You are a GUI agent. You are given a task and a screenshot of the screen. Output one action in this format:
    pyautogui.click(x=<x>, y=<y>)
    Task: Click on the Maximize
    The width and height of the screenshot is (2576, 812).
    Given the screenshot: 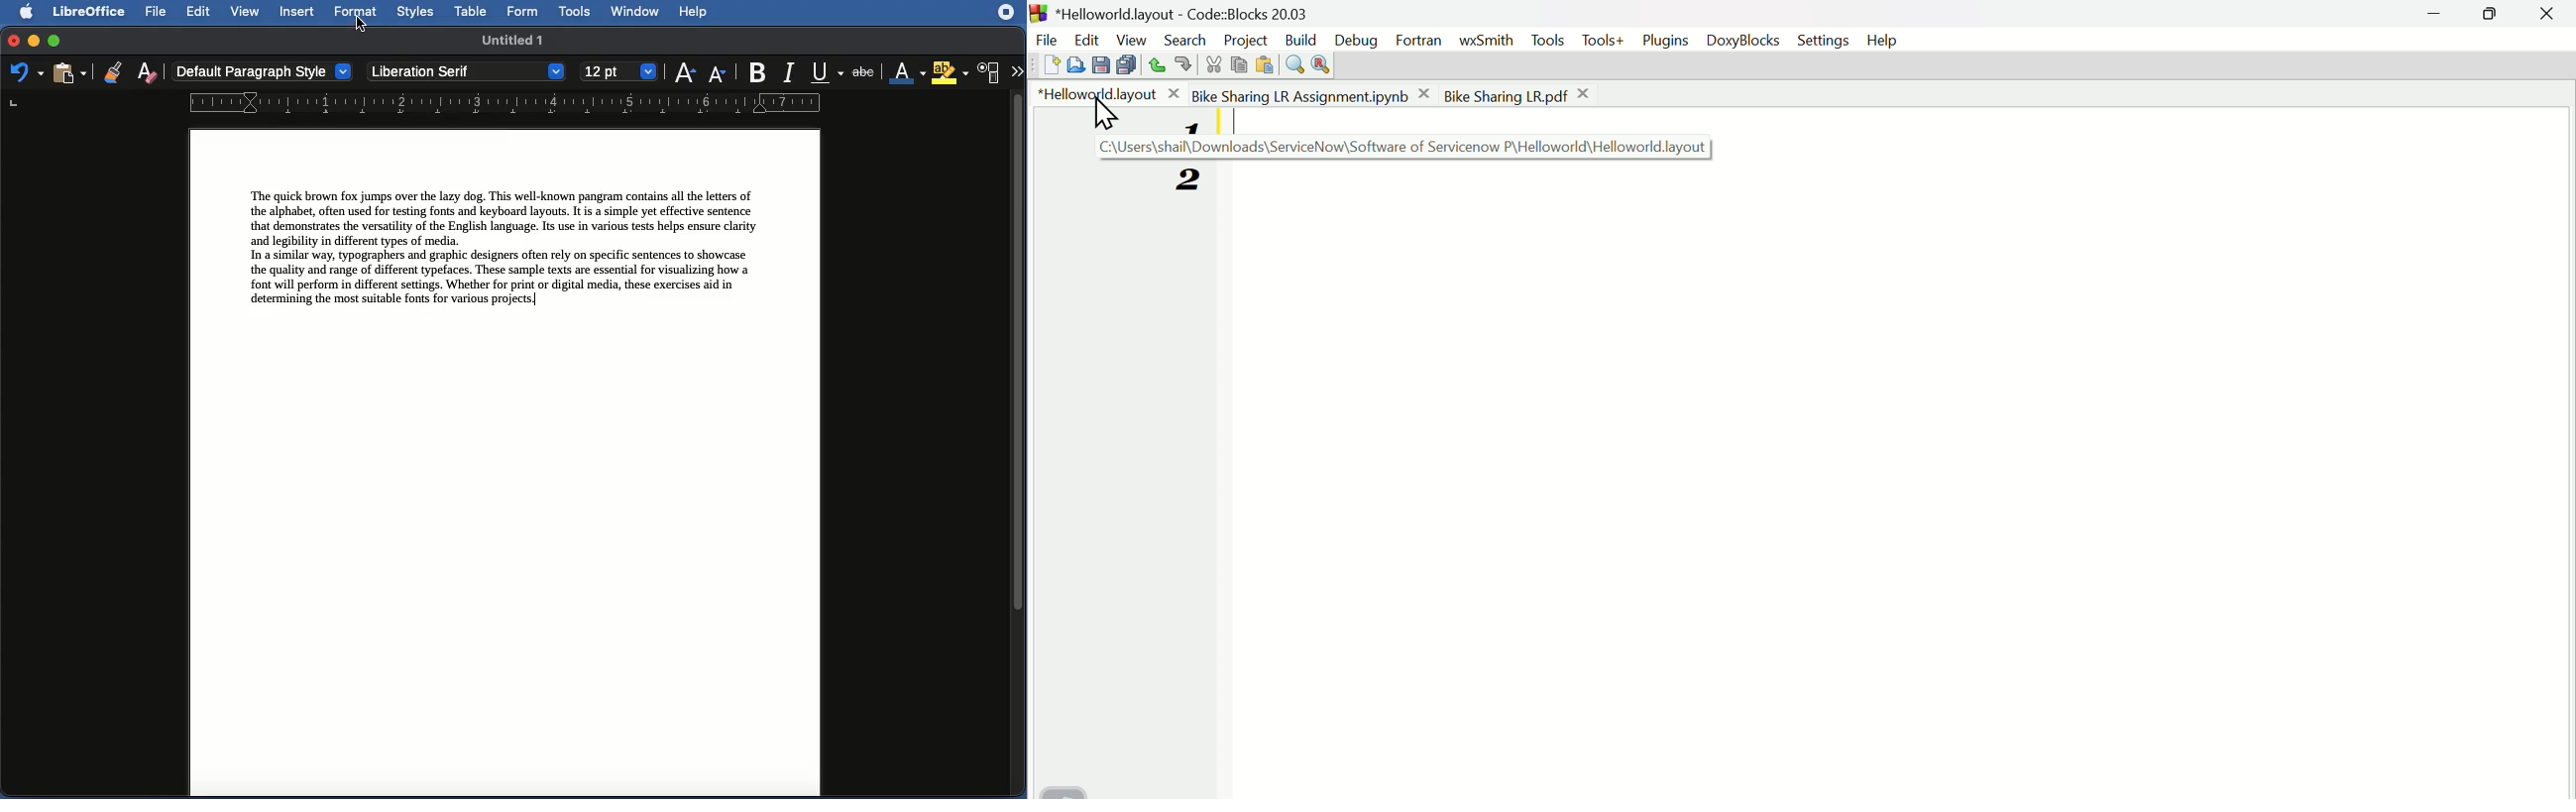 What is the action you would take?
    pyautogui.click(x=55, y=42)
    